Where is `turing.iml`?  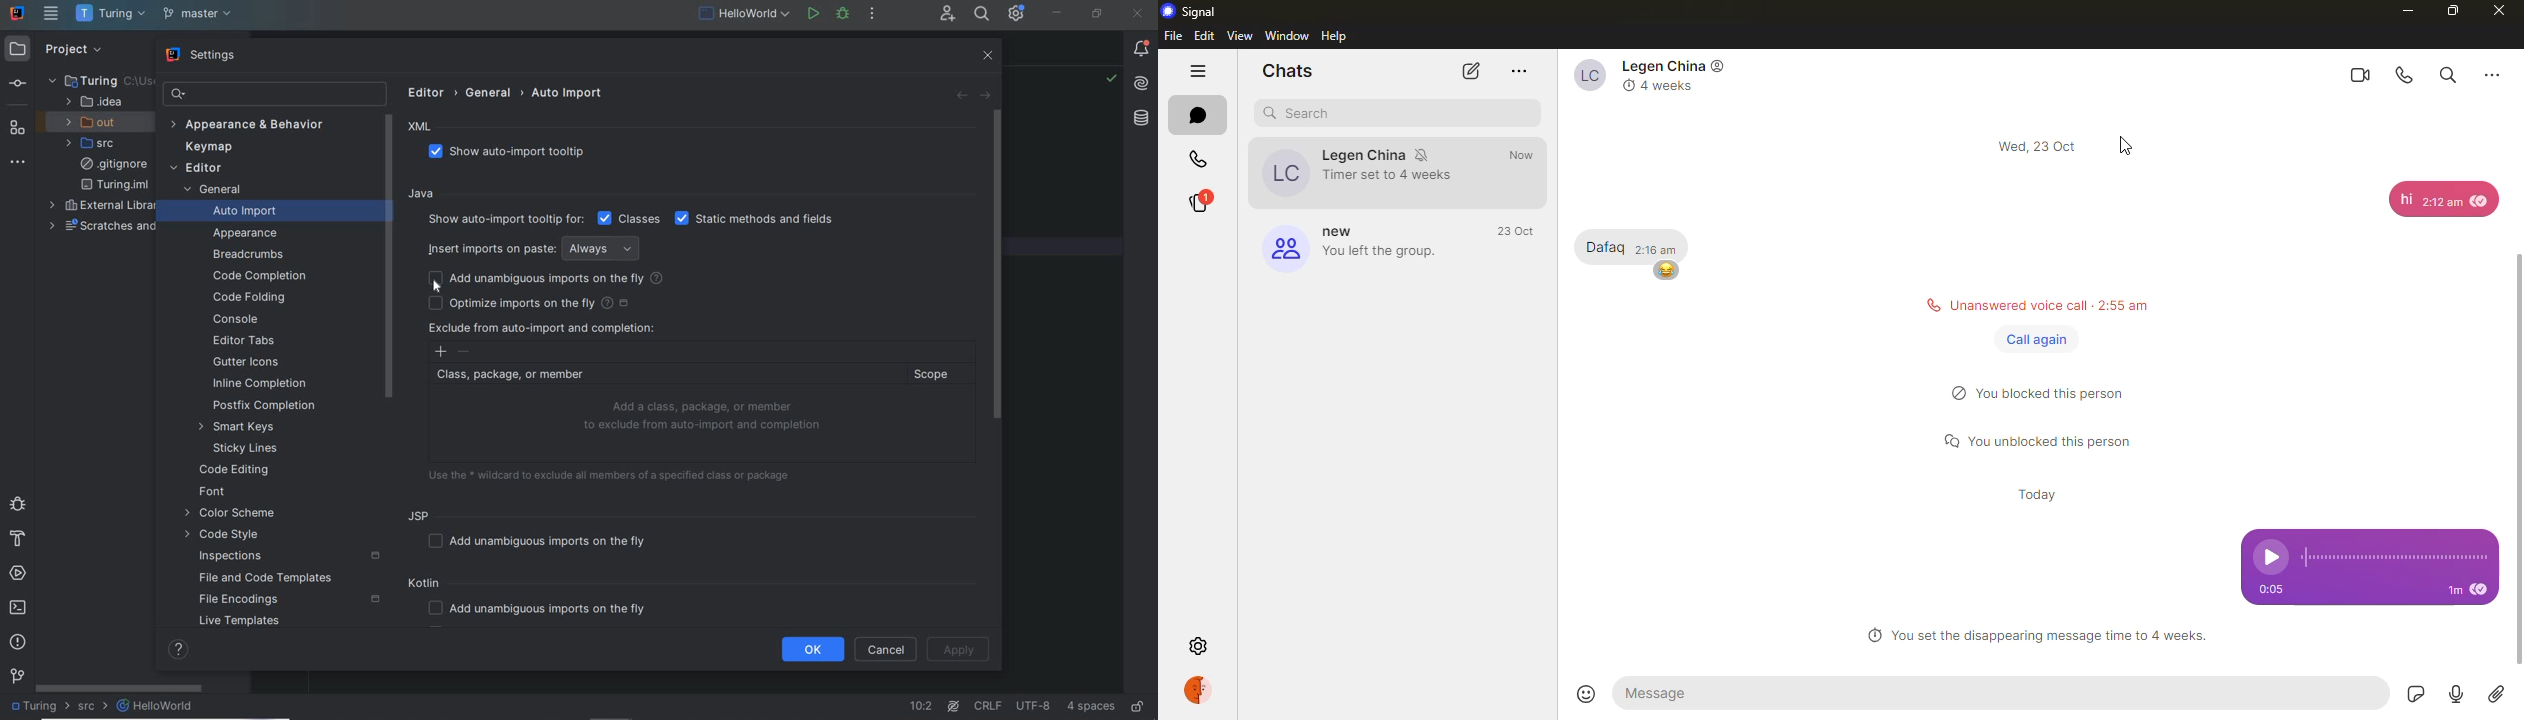 turing.iml is located at coordinates (114, 185).